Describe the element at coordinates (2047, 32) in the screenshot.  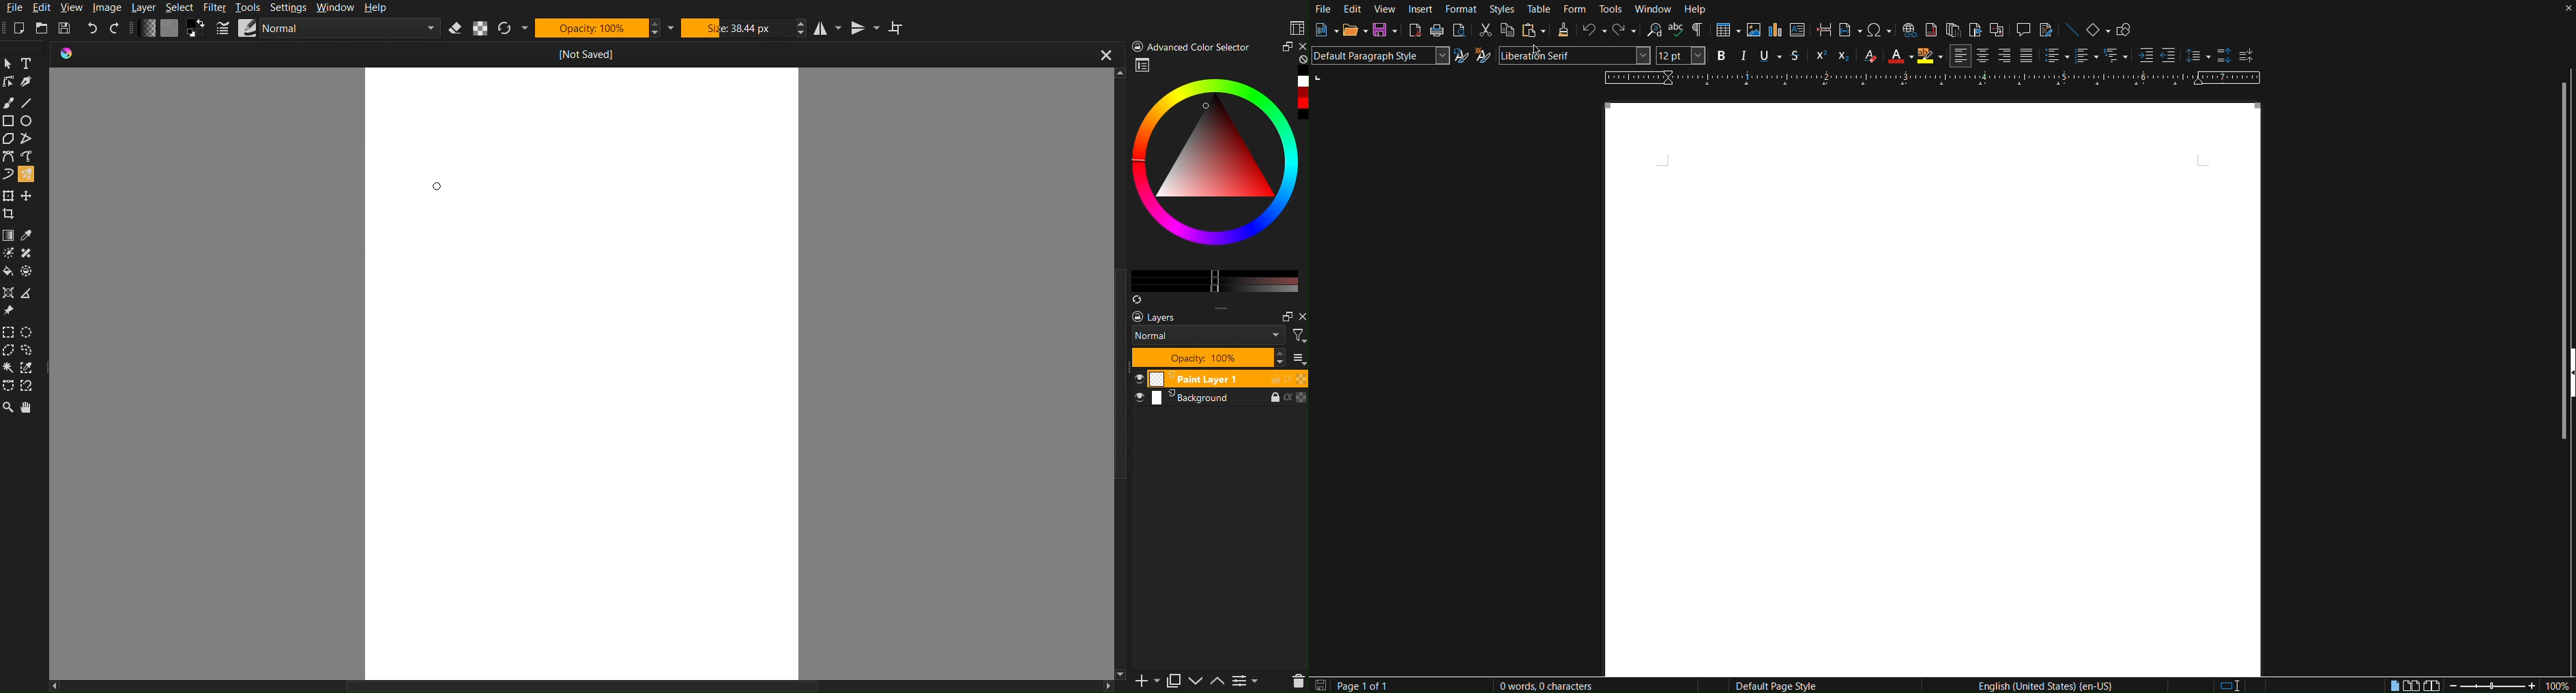
I see `Show Track Changes Functions` at that location.